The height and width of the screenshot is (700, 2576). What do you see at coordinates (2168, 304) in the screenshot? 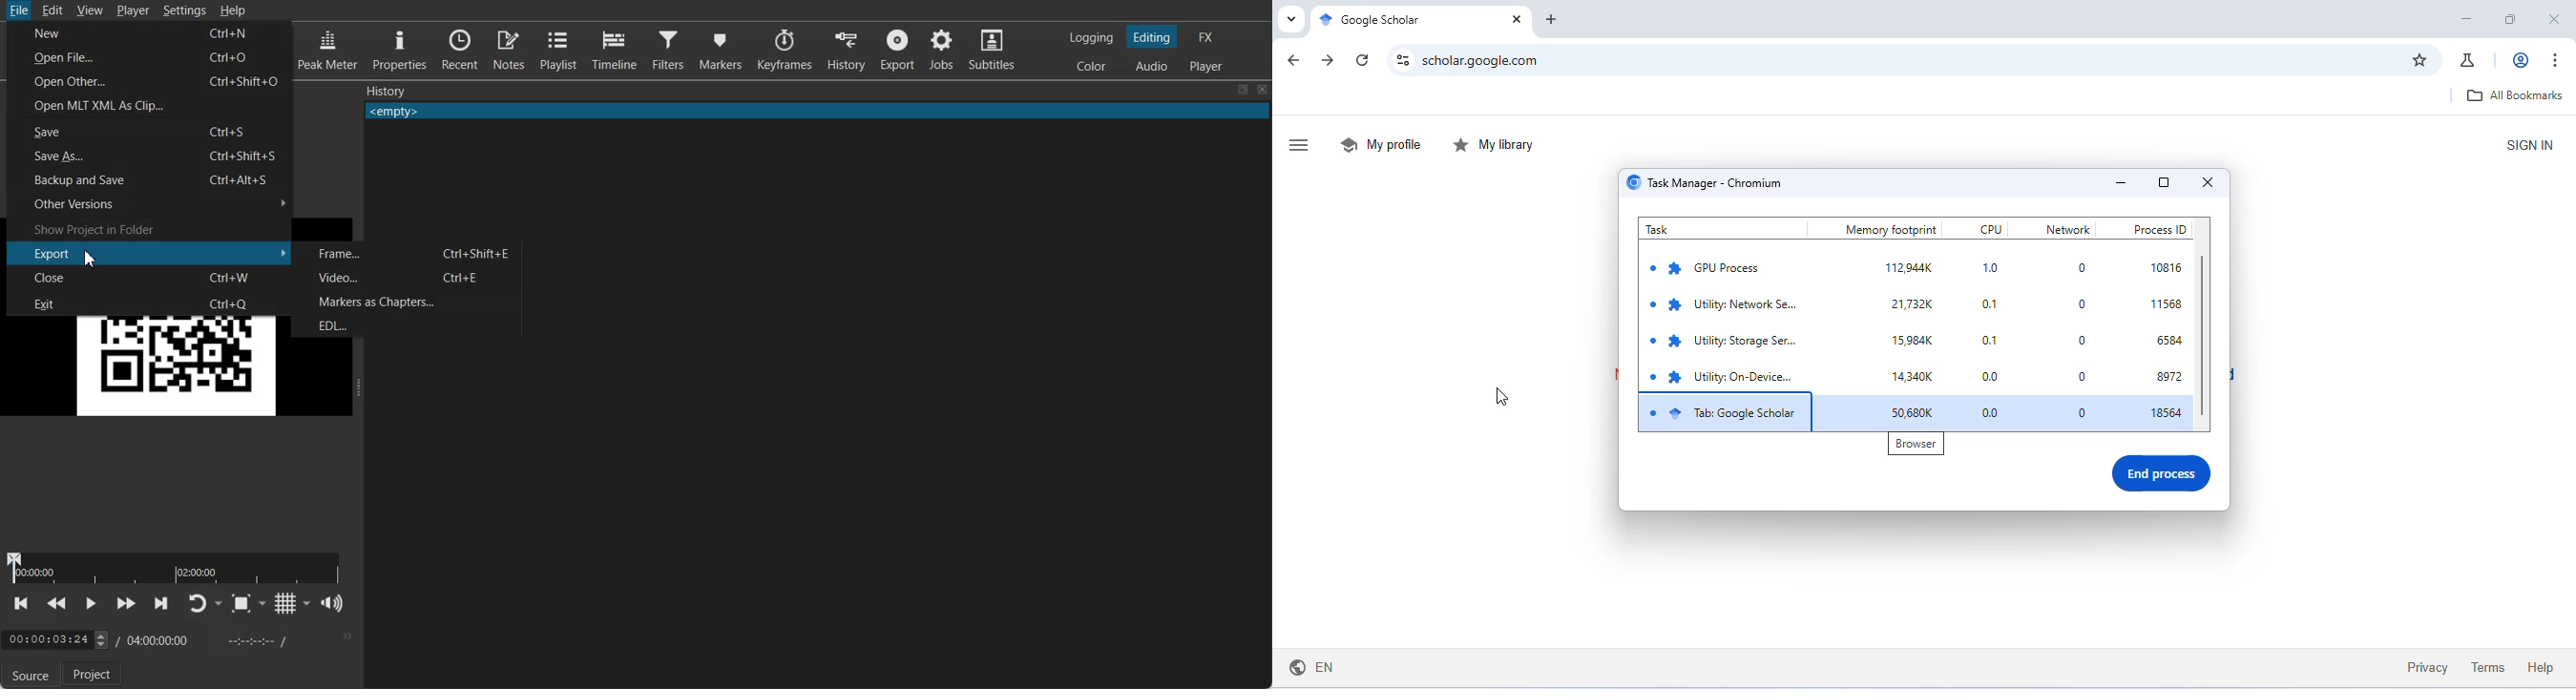
I see `11568` at bounding box center [2168, 304].